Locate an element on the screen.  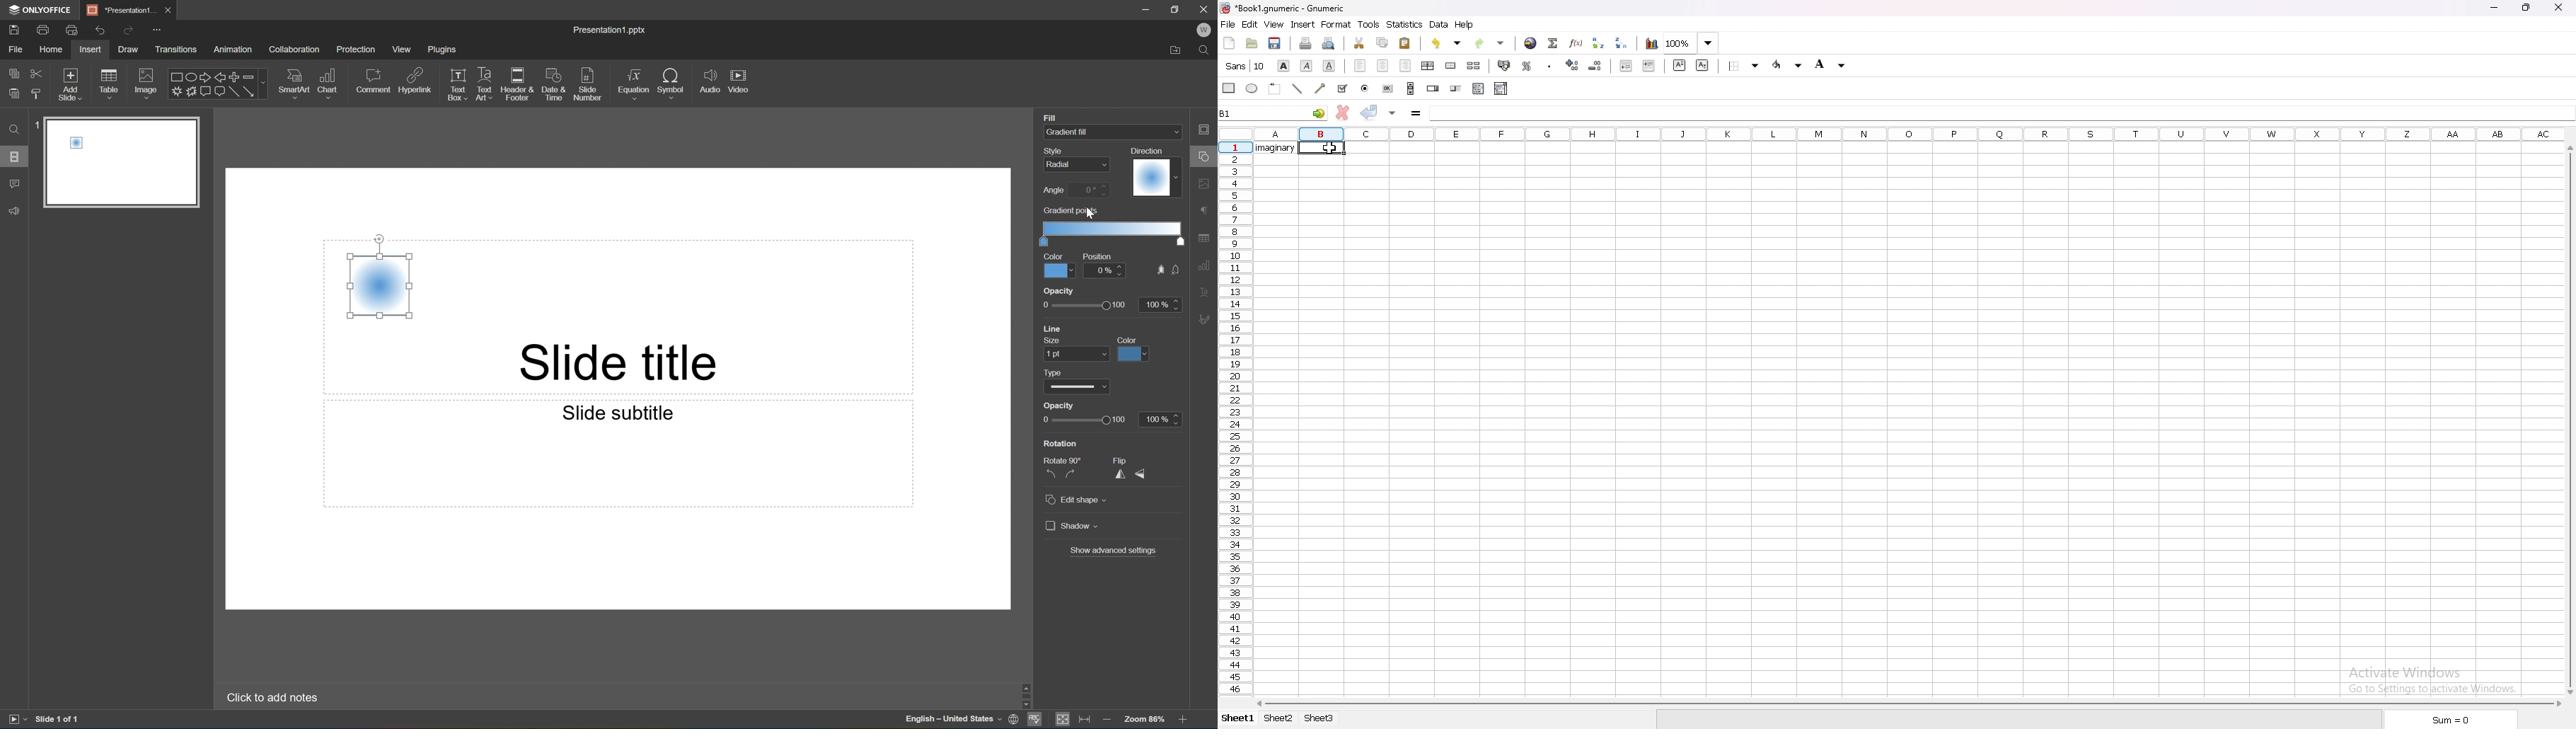
Save is located at coordinates (13, 29).